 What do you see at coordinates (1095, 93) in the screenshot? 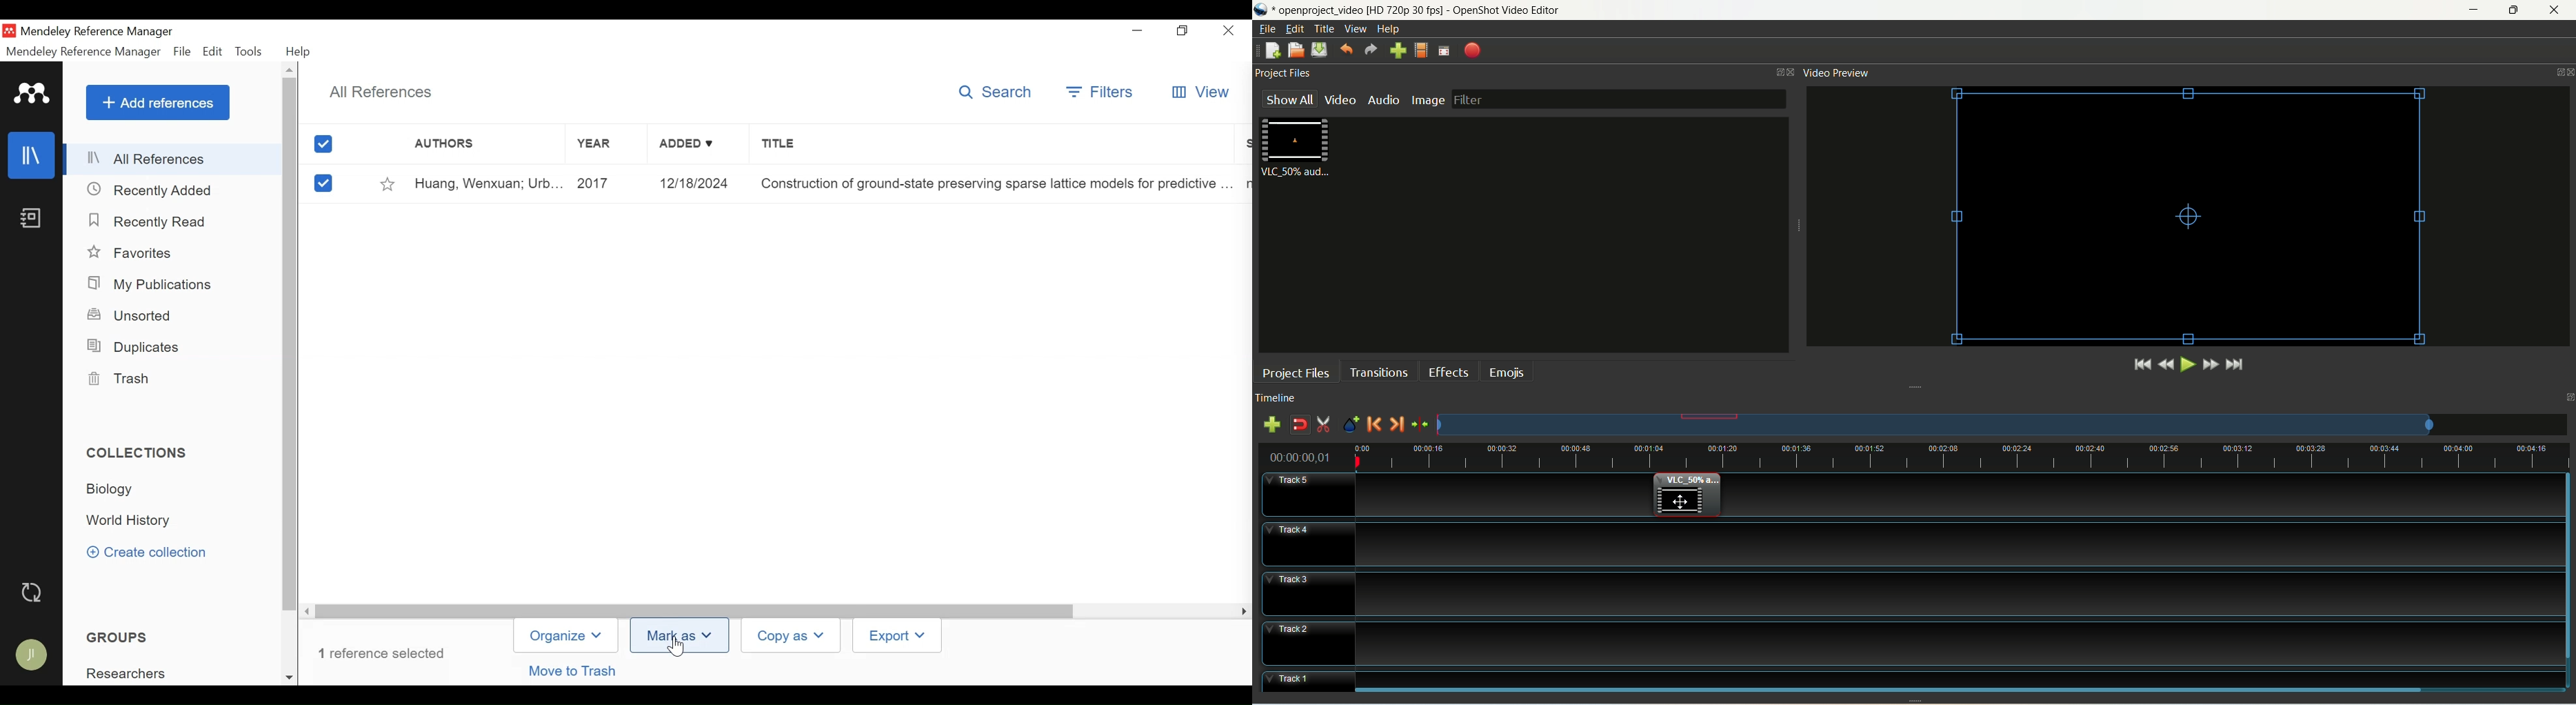
I see `Filter` at bounding box center [1095, 93].